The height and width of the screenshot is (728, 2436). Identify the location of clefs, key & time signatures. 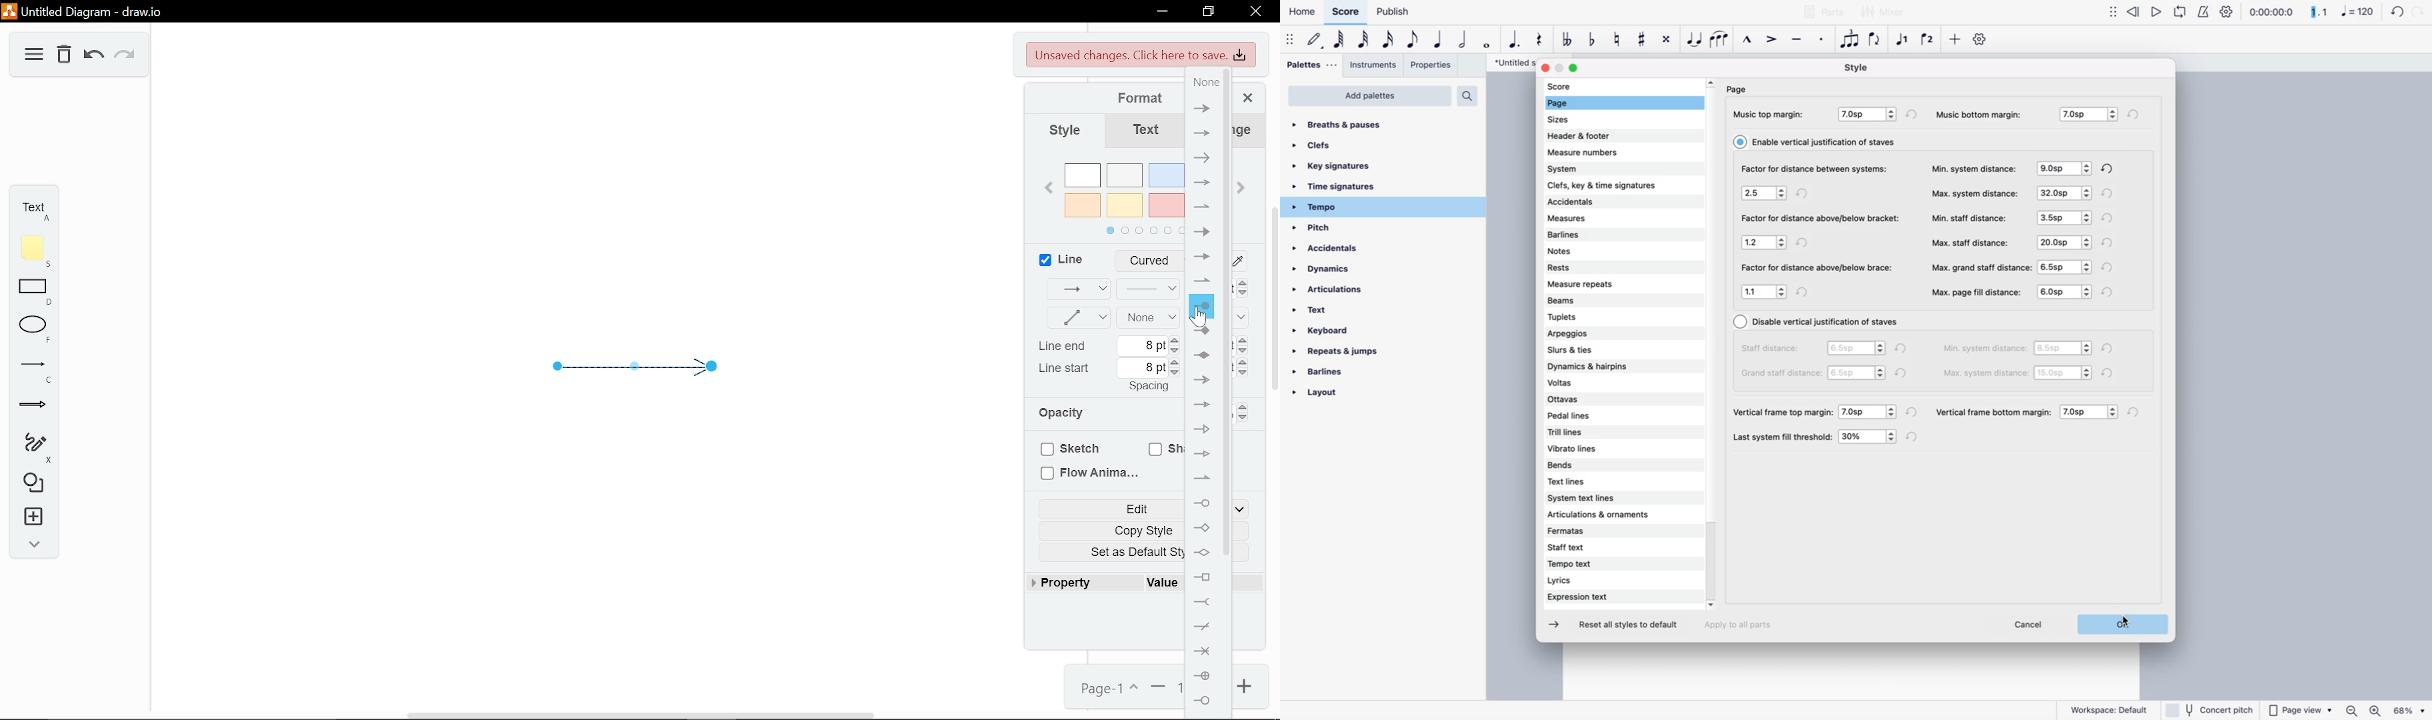
(1618, 184).